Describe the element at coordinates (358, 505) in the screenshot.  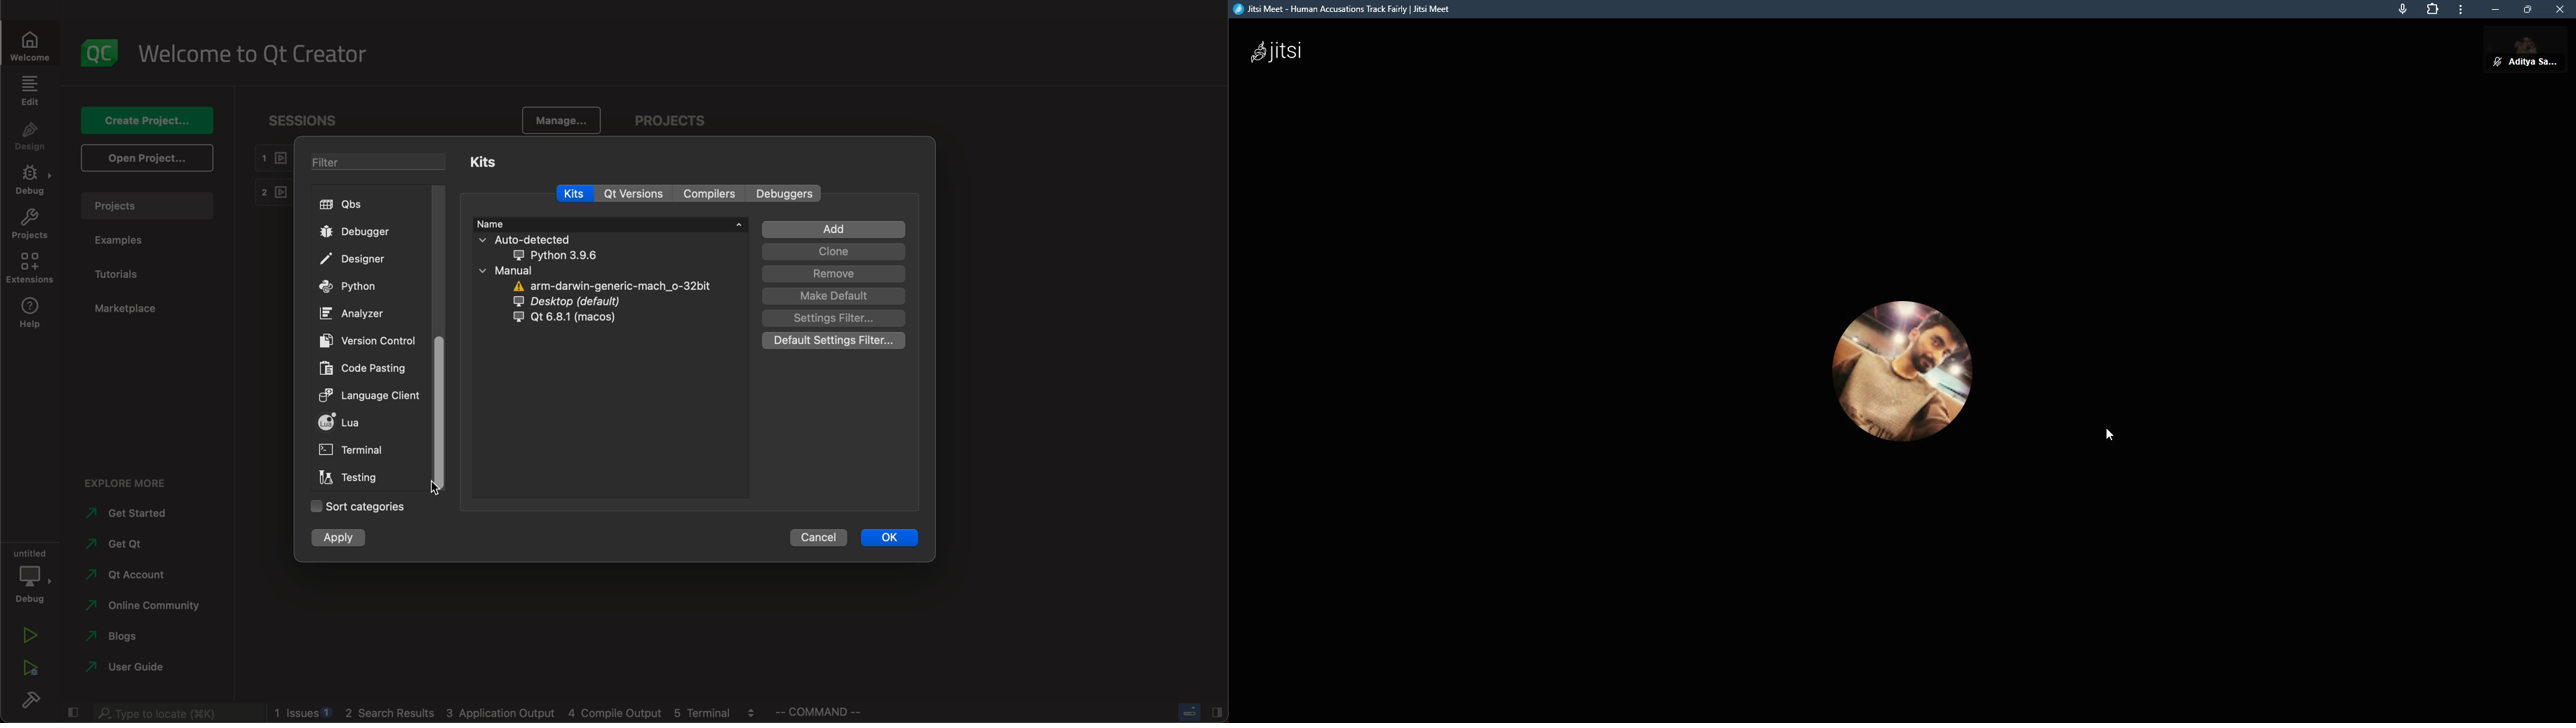
I see `sort categories` at that location.